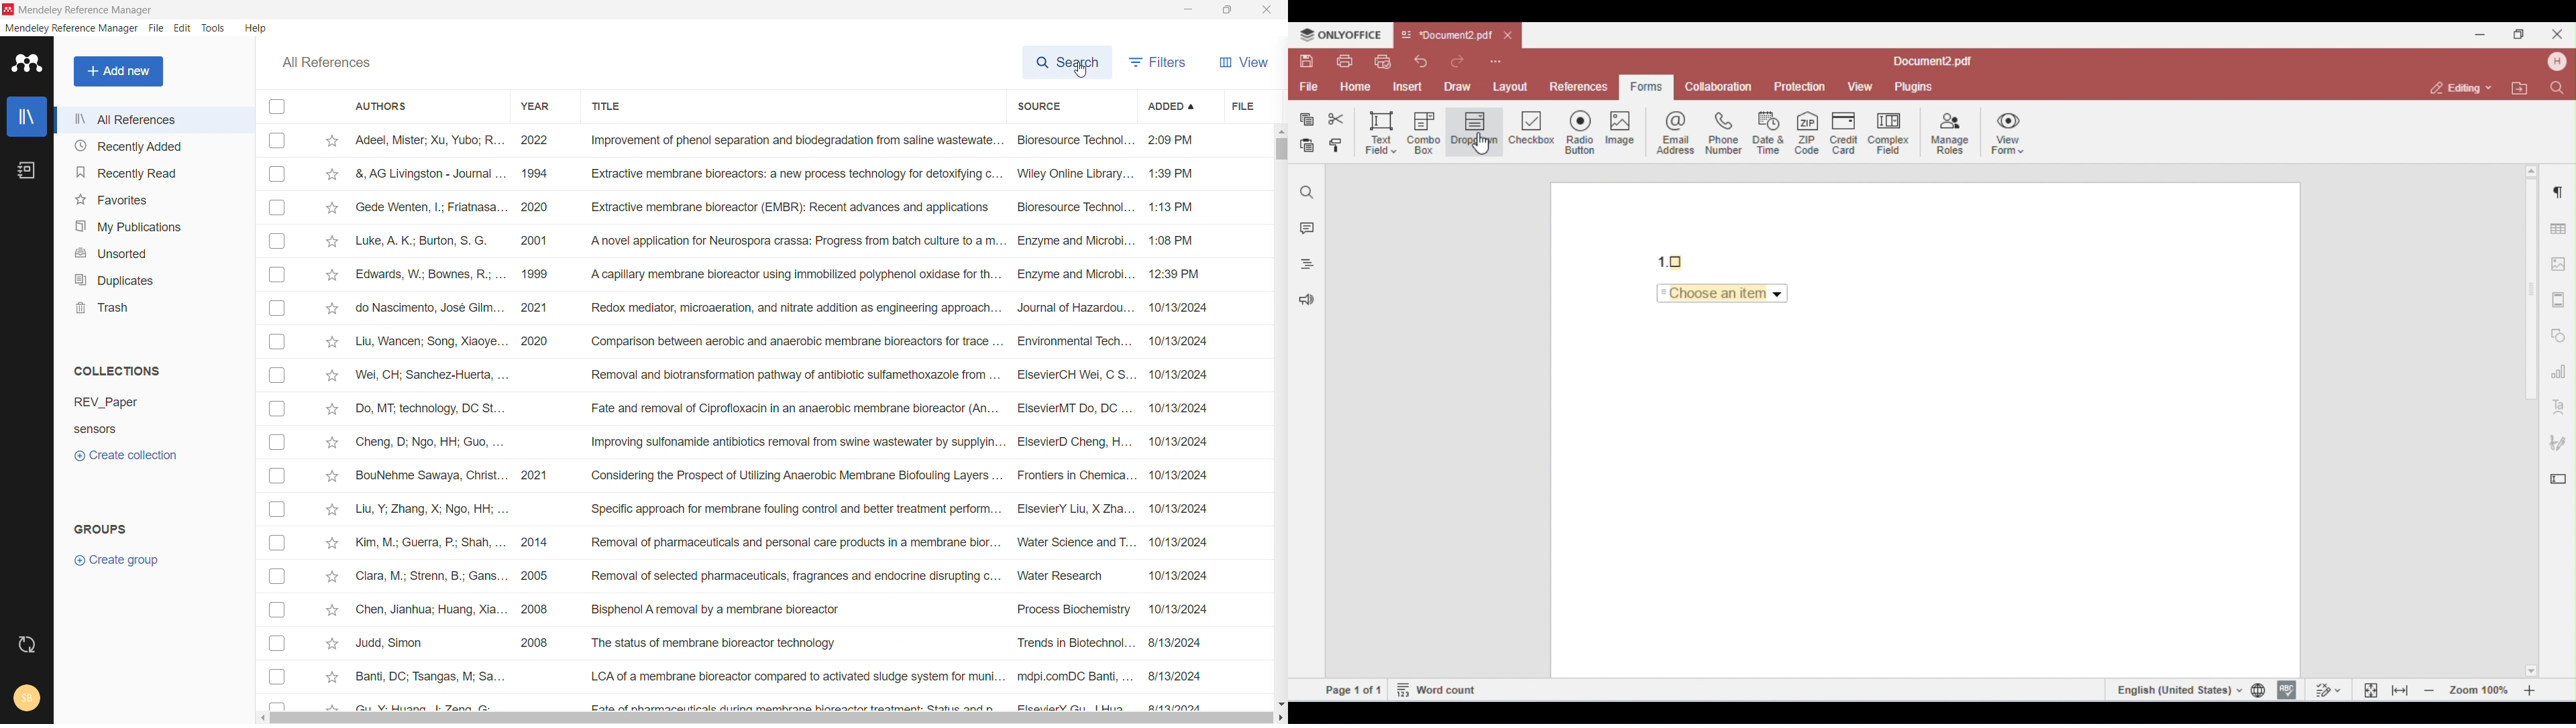 The height and width of the screenshot is (728, 2576). Describe the element at coordinates (1267, 9) in the screenshot. I see `close` at that location.